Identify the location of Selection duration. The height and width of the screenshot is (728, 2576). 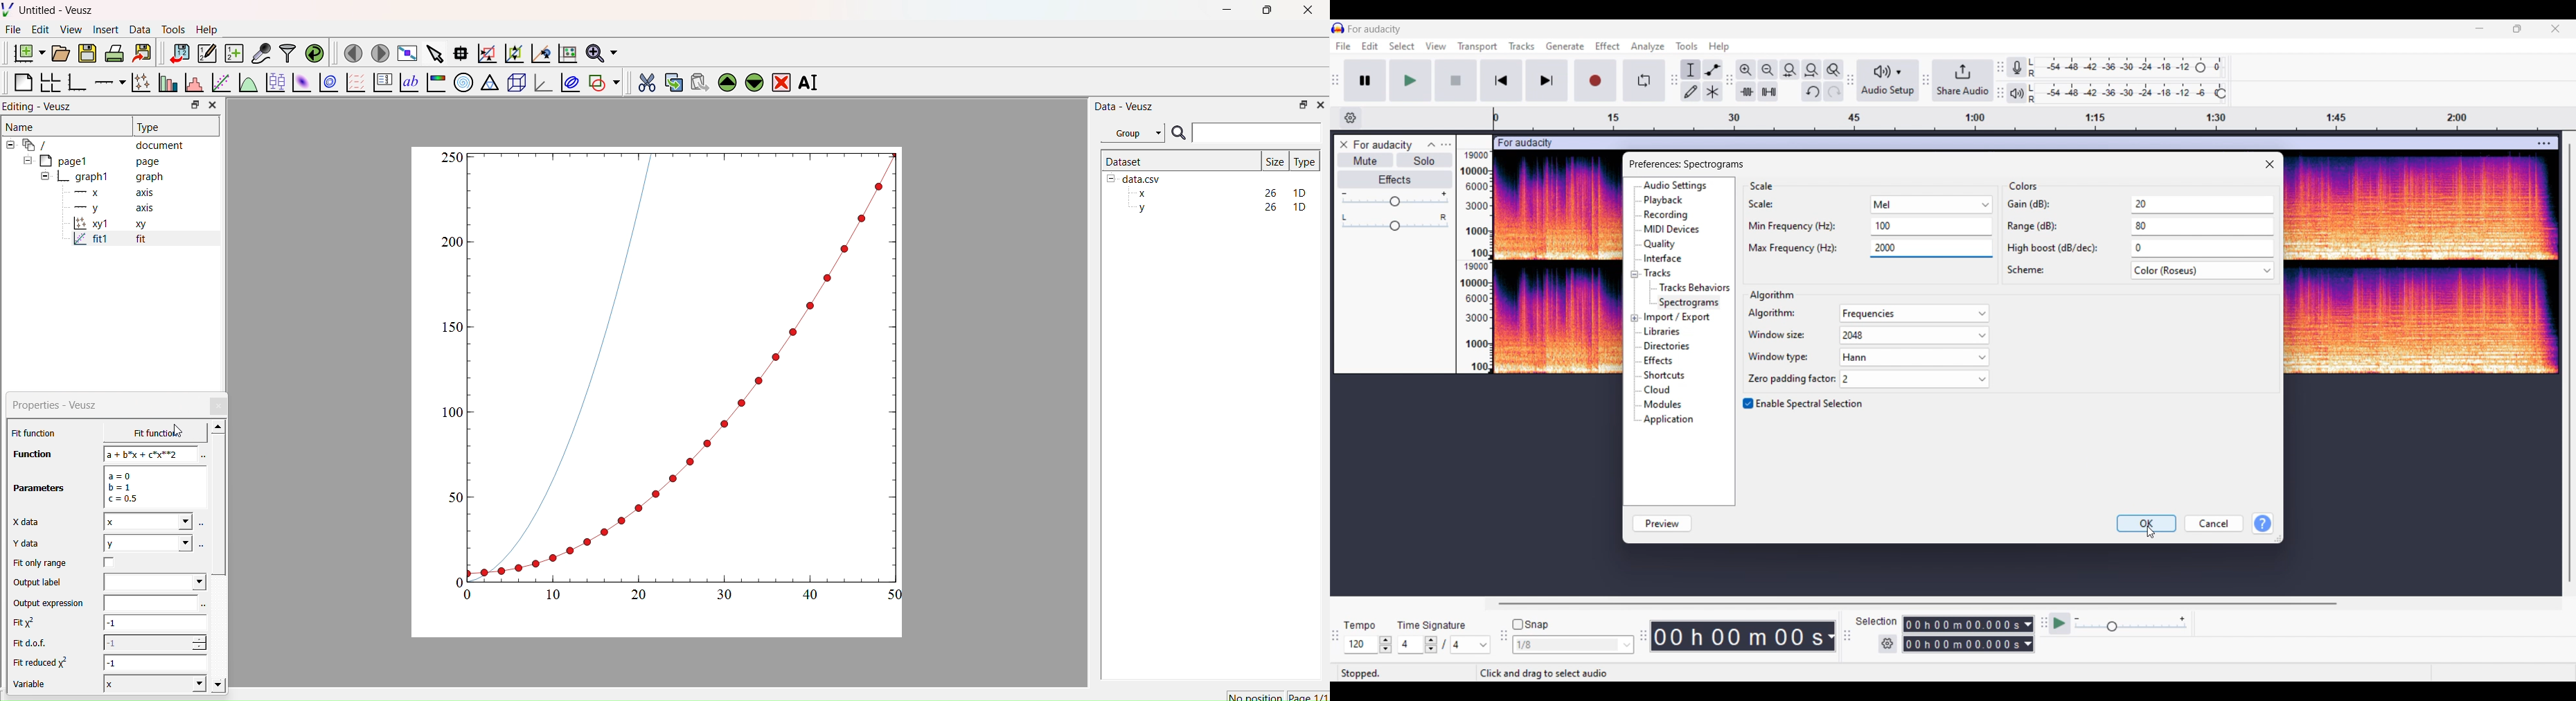
(1963, 634).